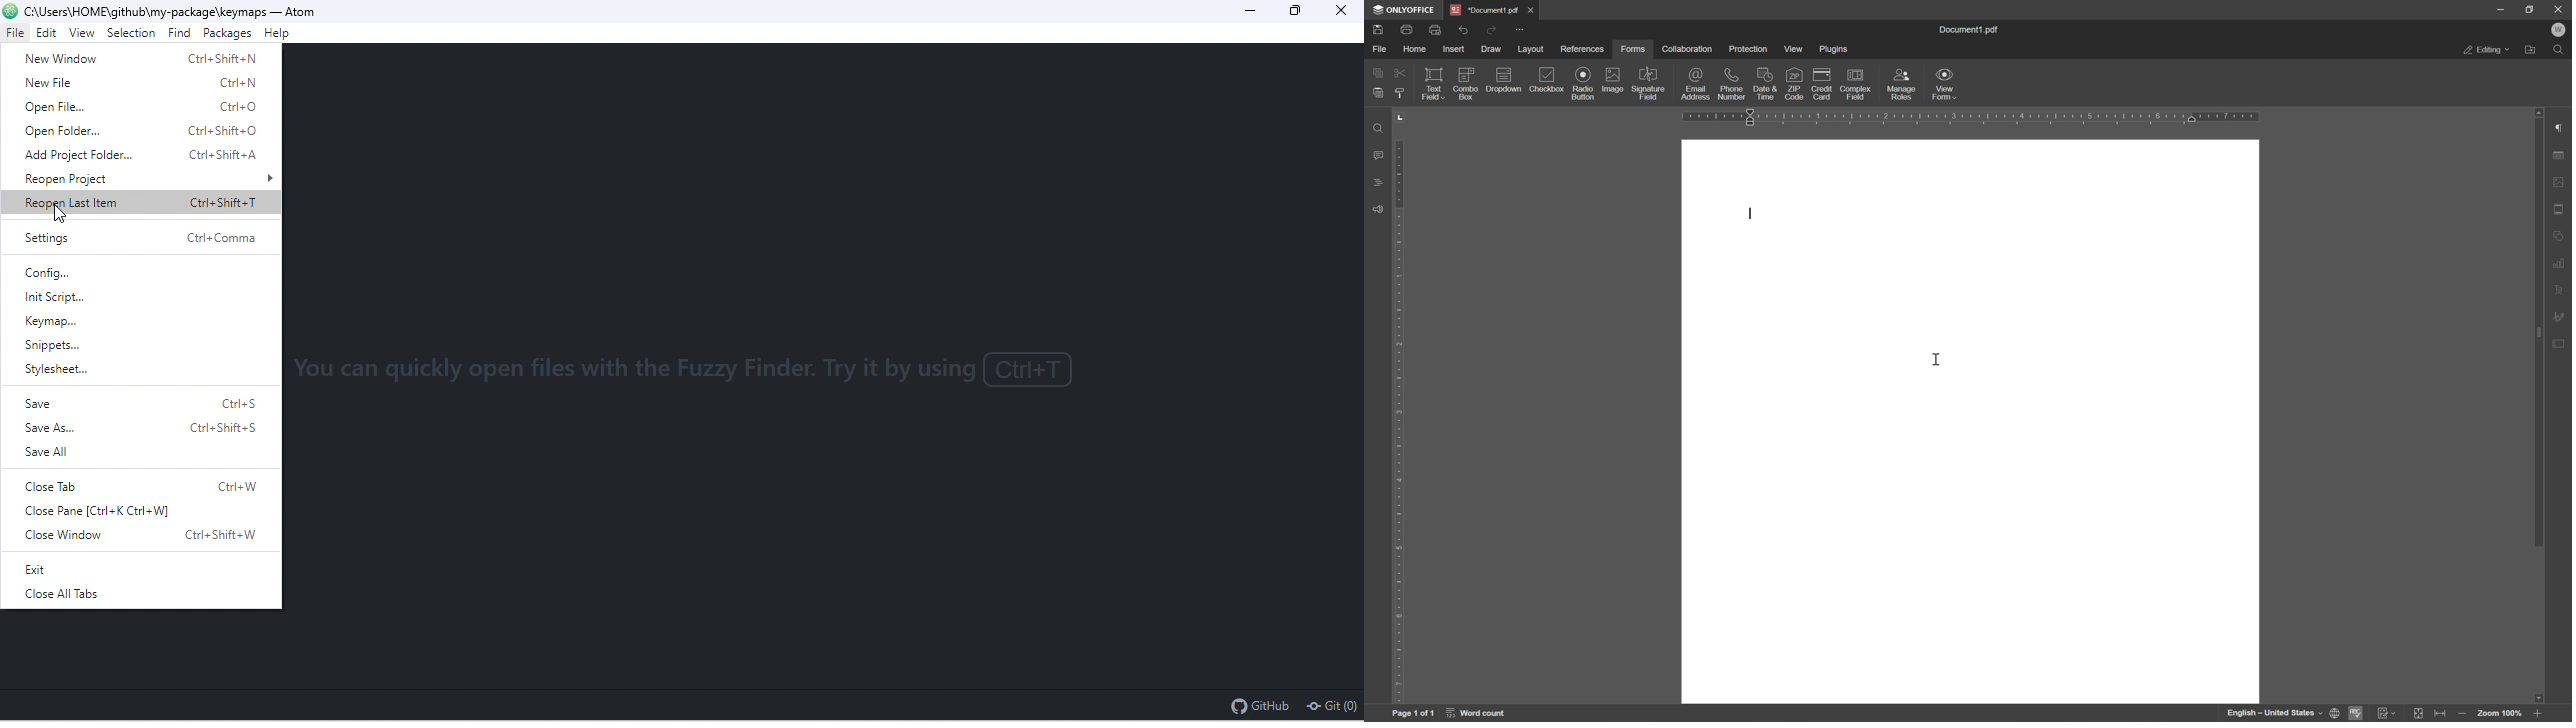 Image resolution: width=2576 pixels, height=728 pixels. What do you see at coordinates (1530, 50) in the screenshot?
I see `layout` at bounding box center [1530, 50].